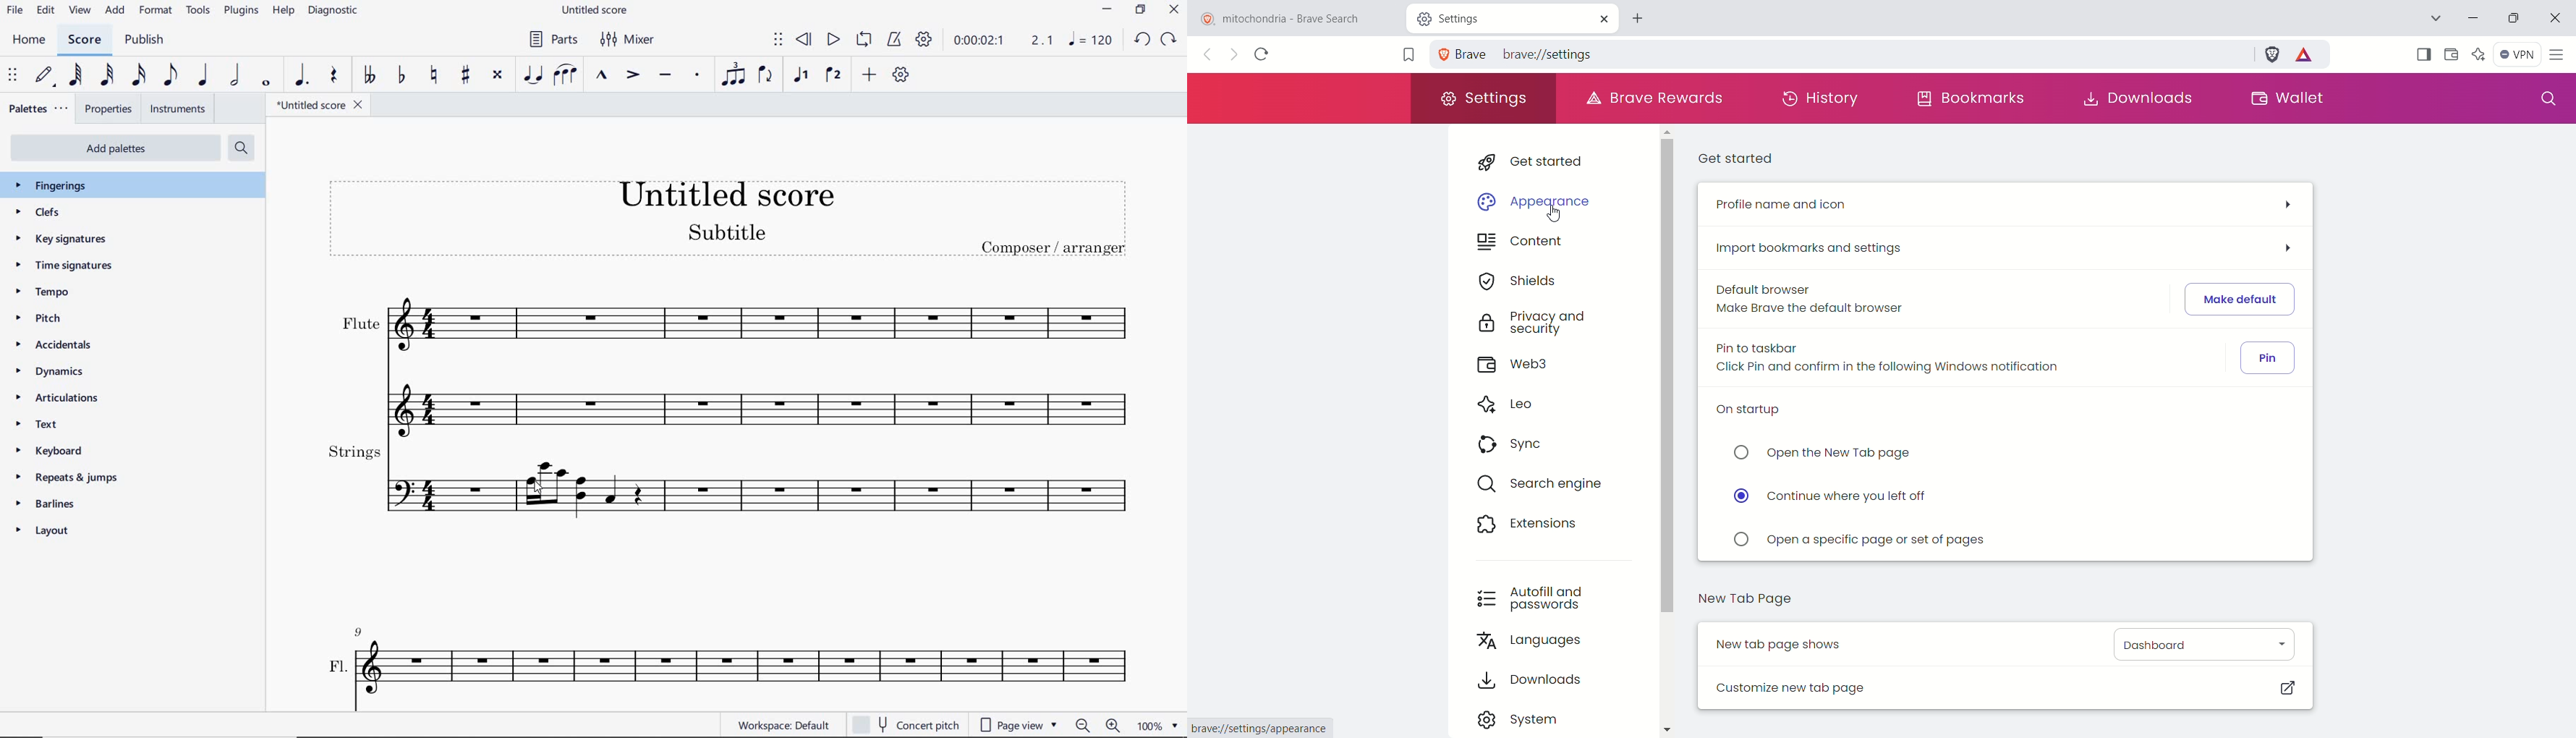 This screenshot has height=756, width=2576. I want to click on pin to taskbar Click Pin and confirm in the following Windows notification, so click(1905, 360).